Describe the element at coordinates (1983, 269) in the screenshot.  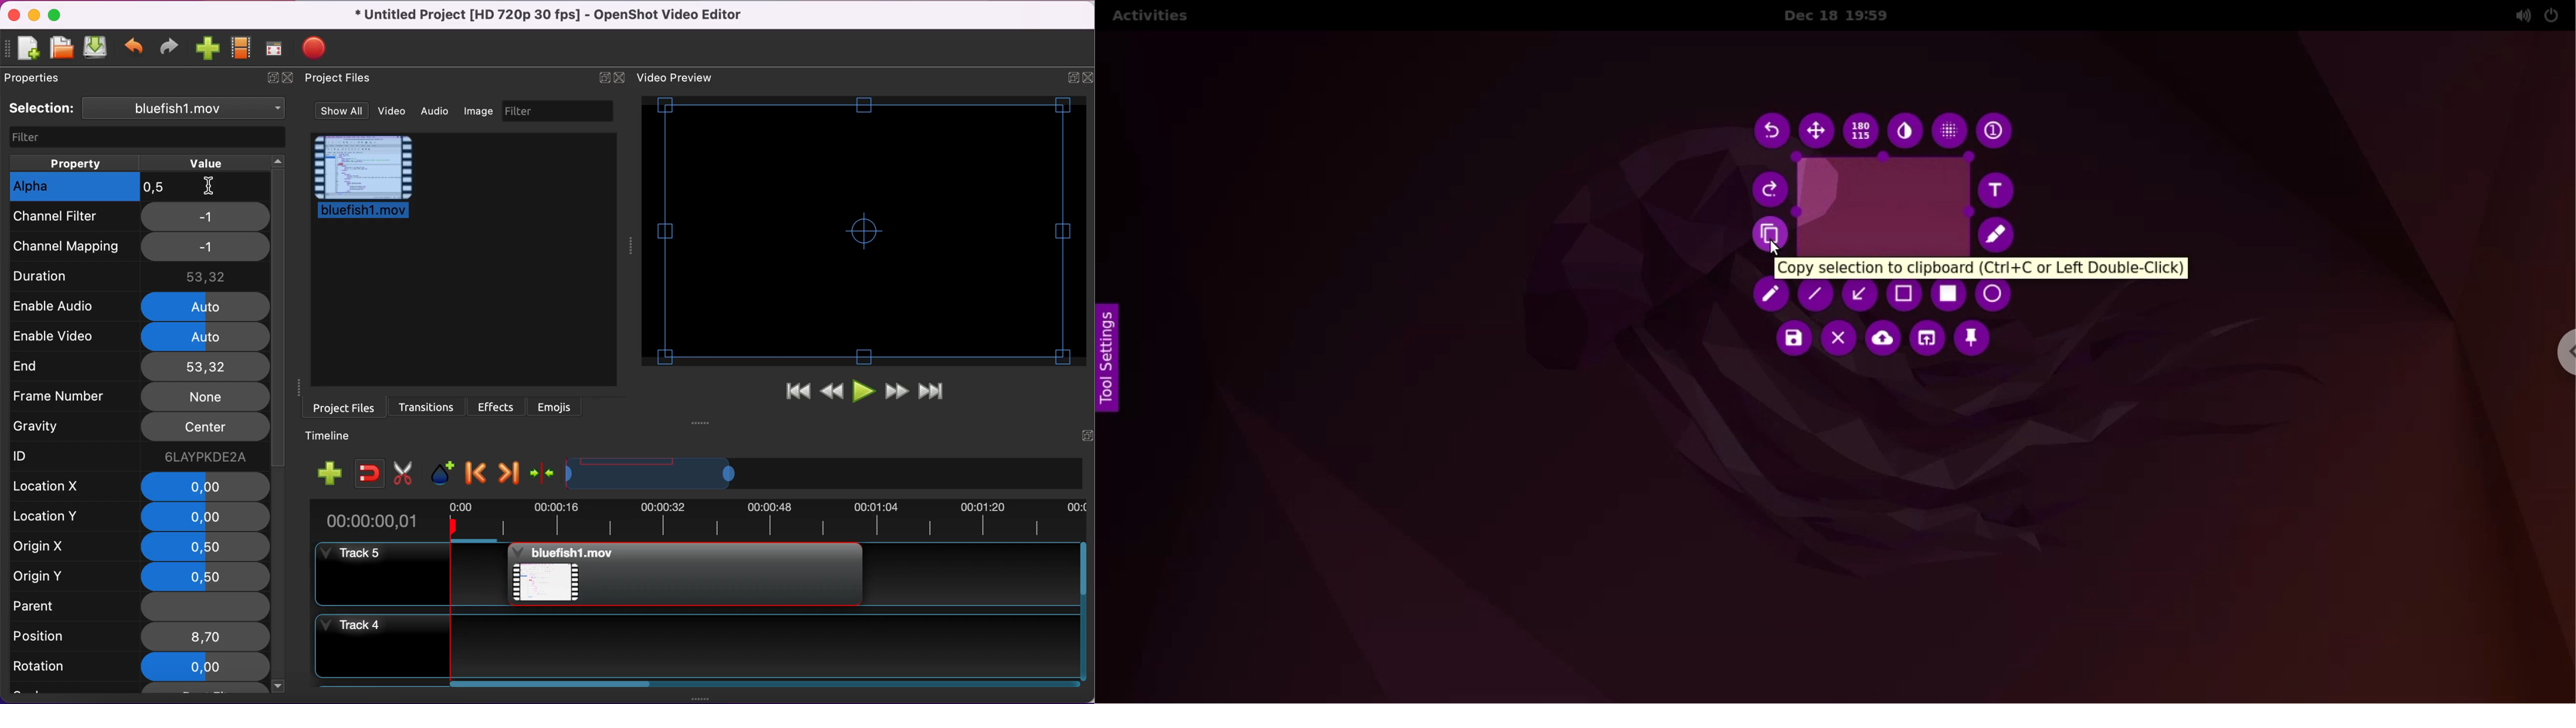
I see `copy selection to clipboard` at that location.